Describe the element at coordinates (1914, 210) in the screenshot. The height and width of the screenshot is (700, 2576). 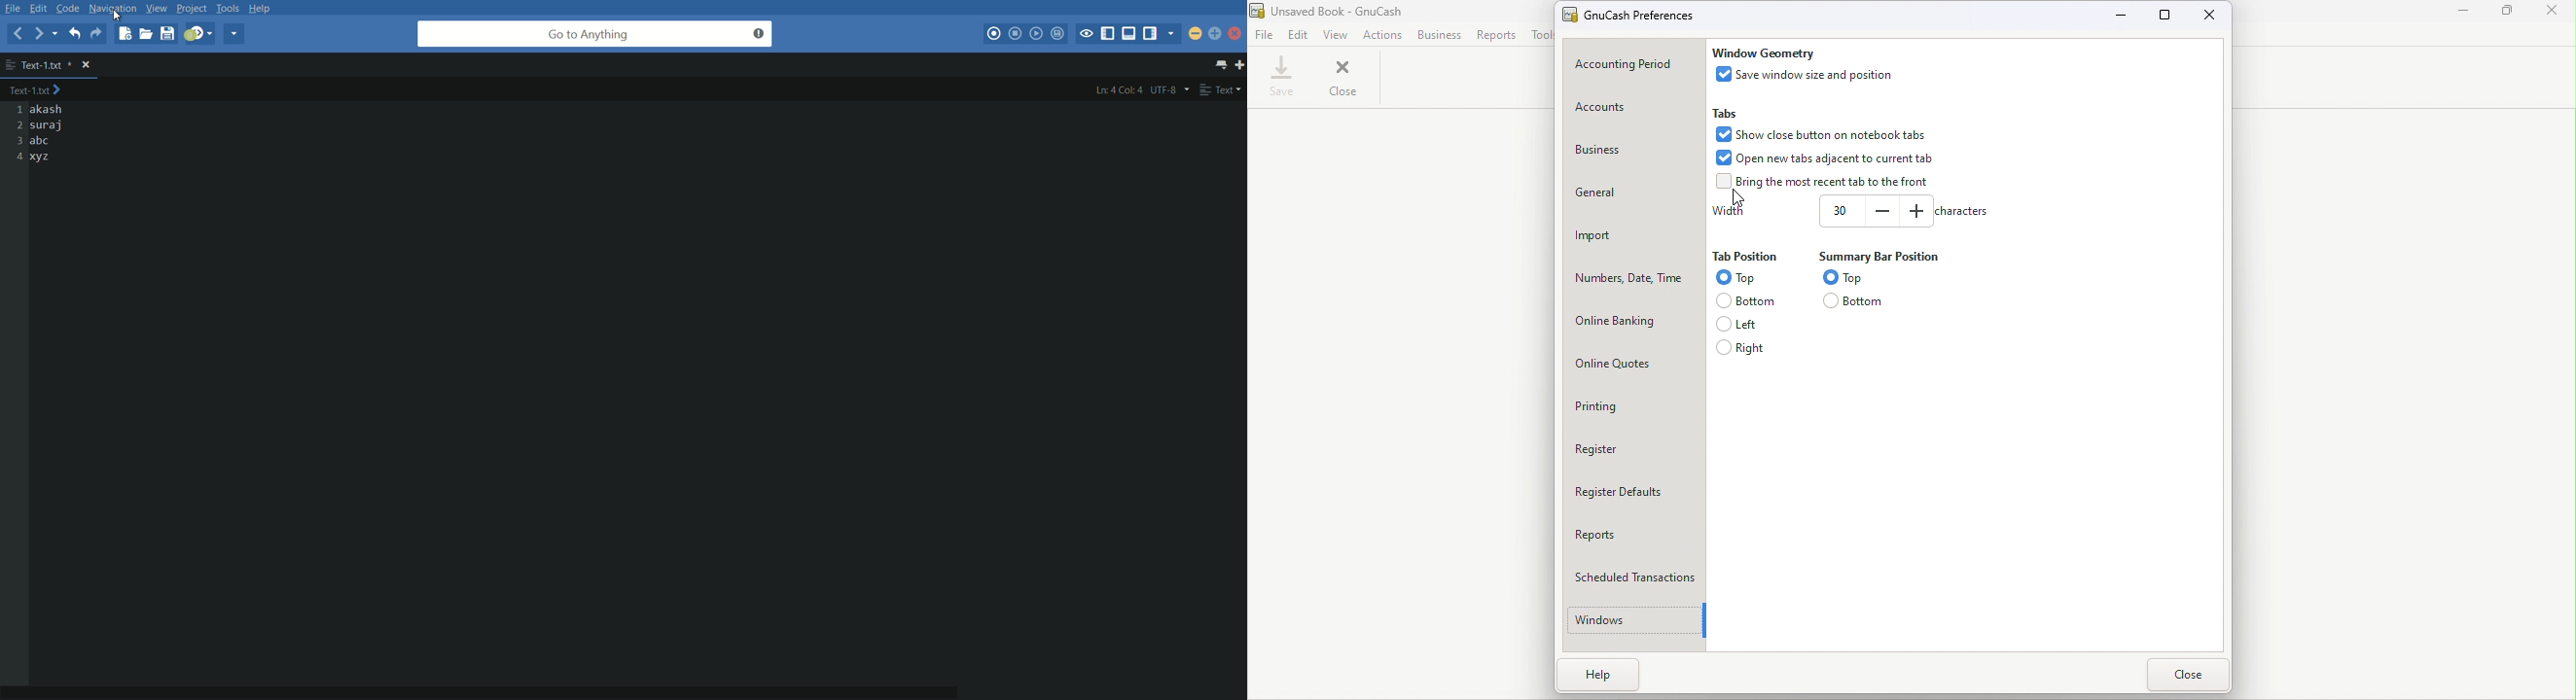
I see `Increase` at that location.